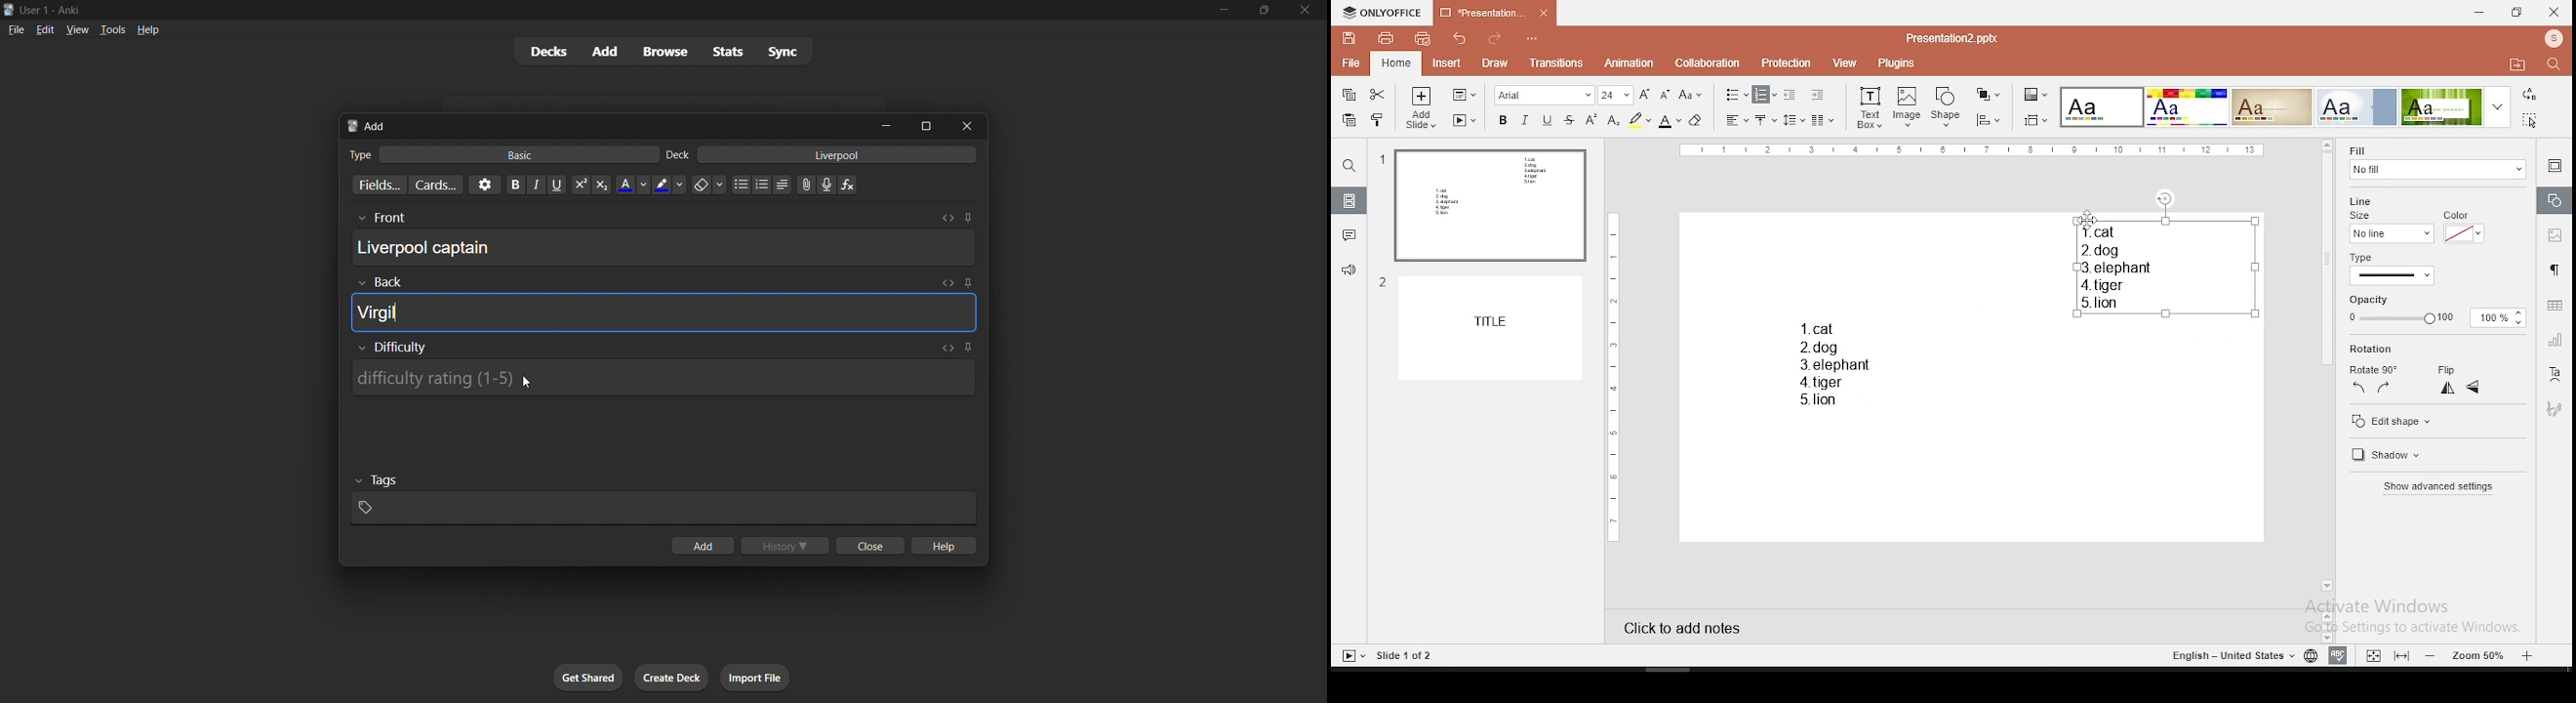 Image resolution: width=2576 pixels, height=728 pixels. Describe the element at coordinates (1794, 119) in the screenshot. I see `spacing` at that location.